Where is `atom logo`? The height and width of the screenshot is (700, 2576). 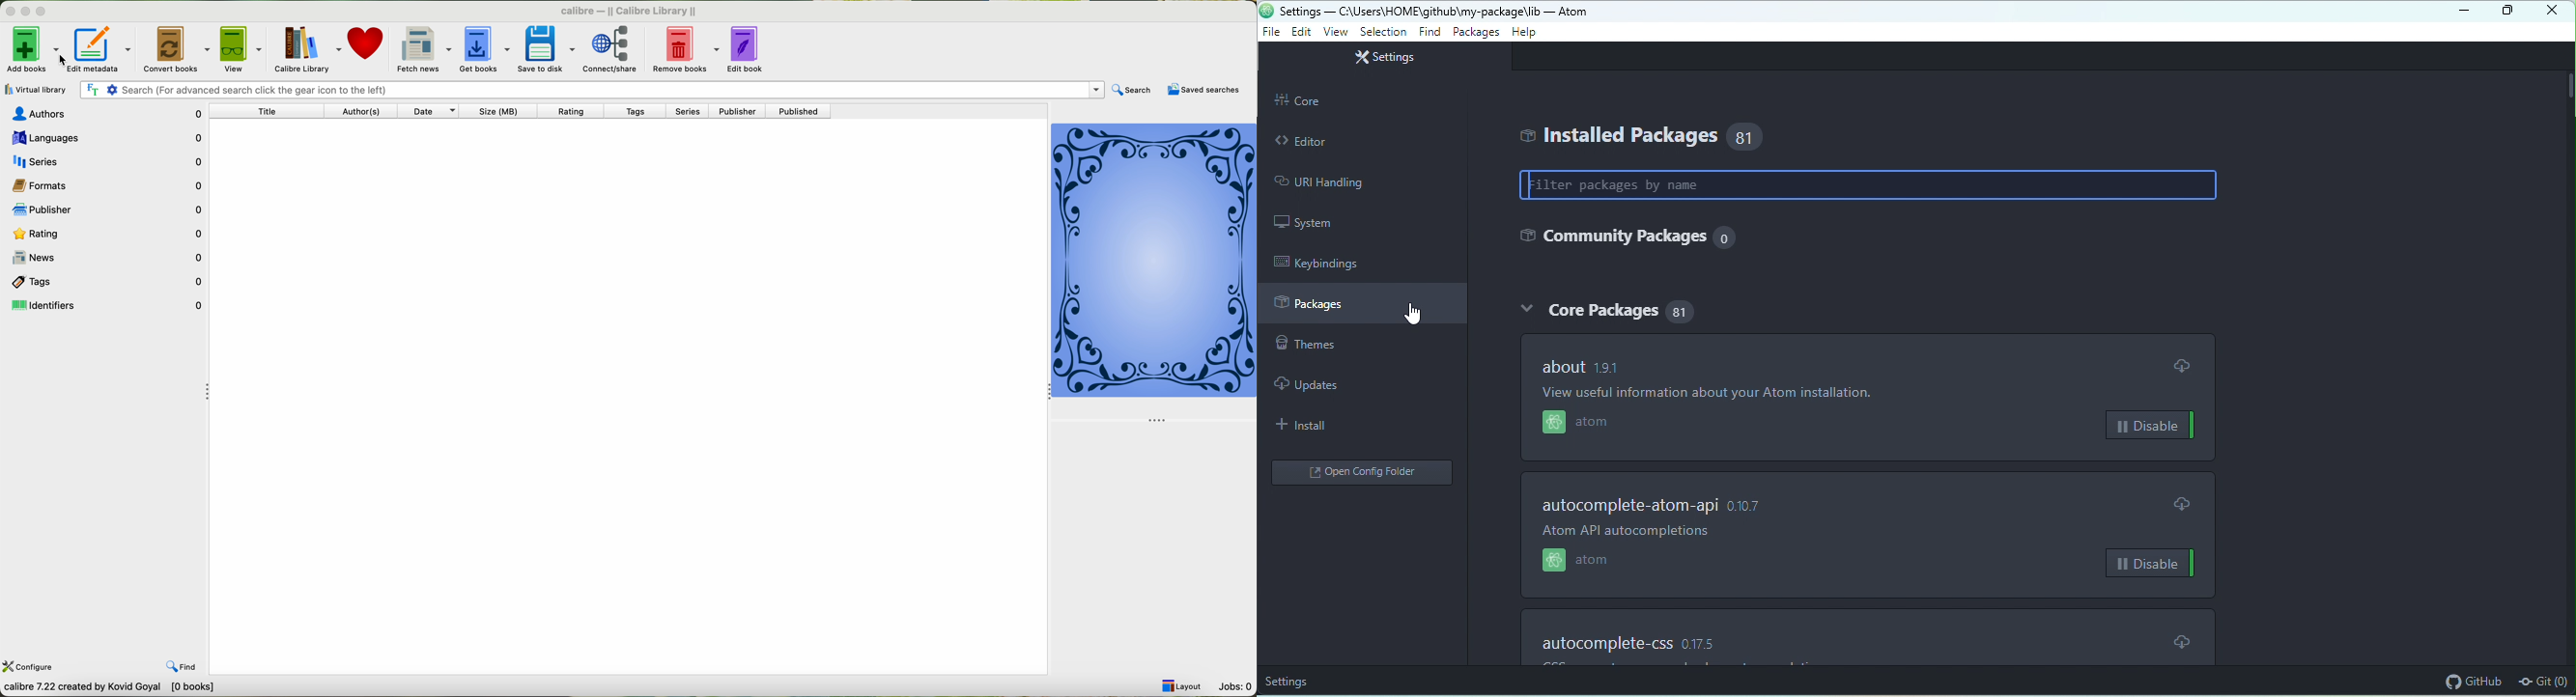
atom logo is located at coordinates (1554, 424).